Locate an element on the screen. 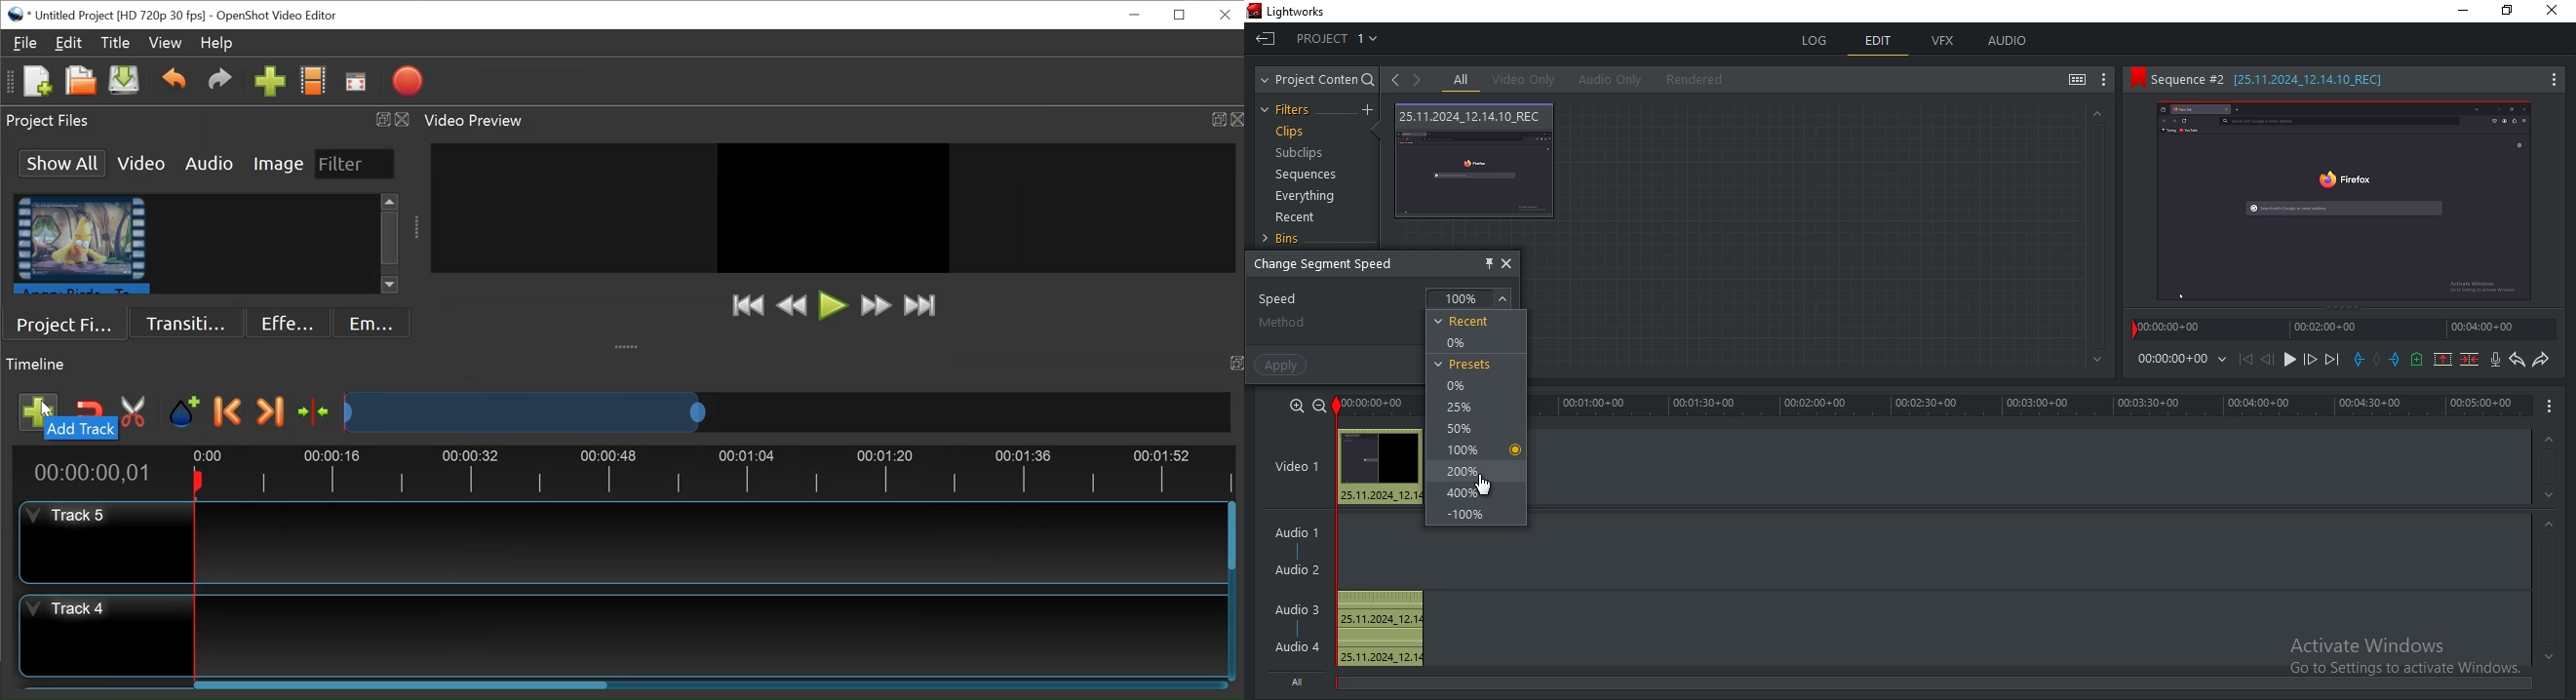 This screenshot has width=2576, height=700. Video is located at coordinates (141, 163).